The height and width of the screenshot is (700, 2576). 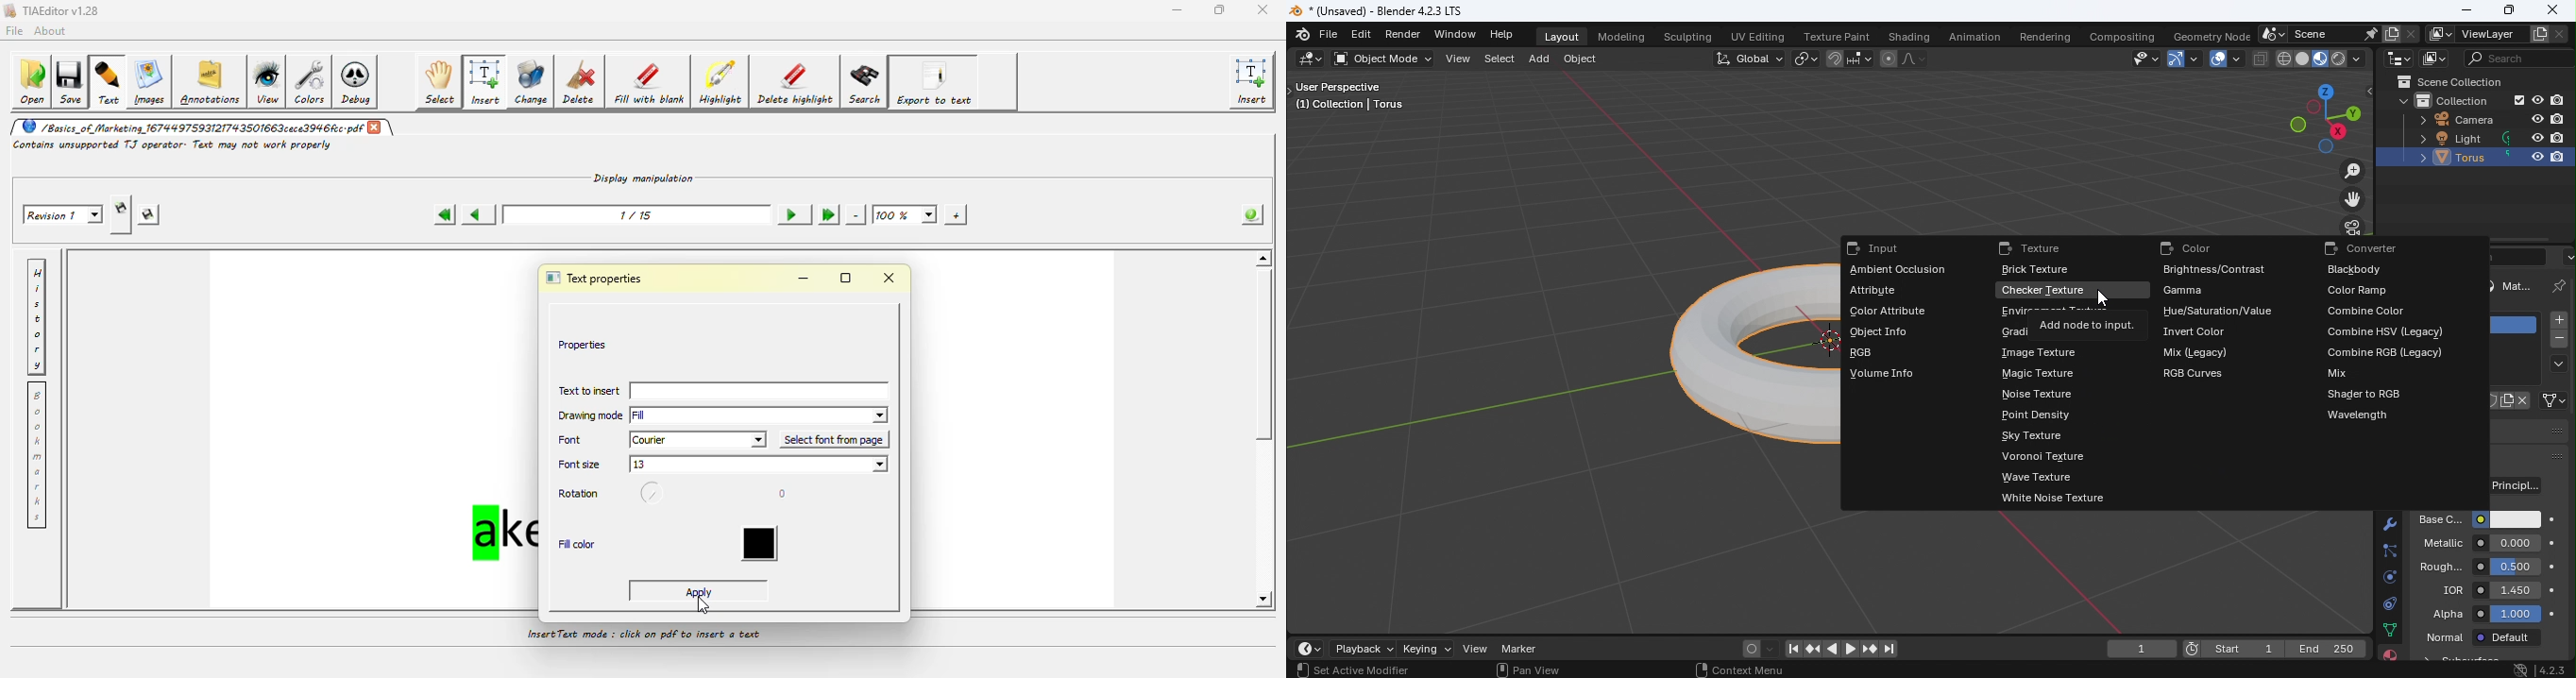 I want to click on Snapping, so click(x=1861, y=58).